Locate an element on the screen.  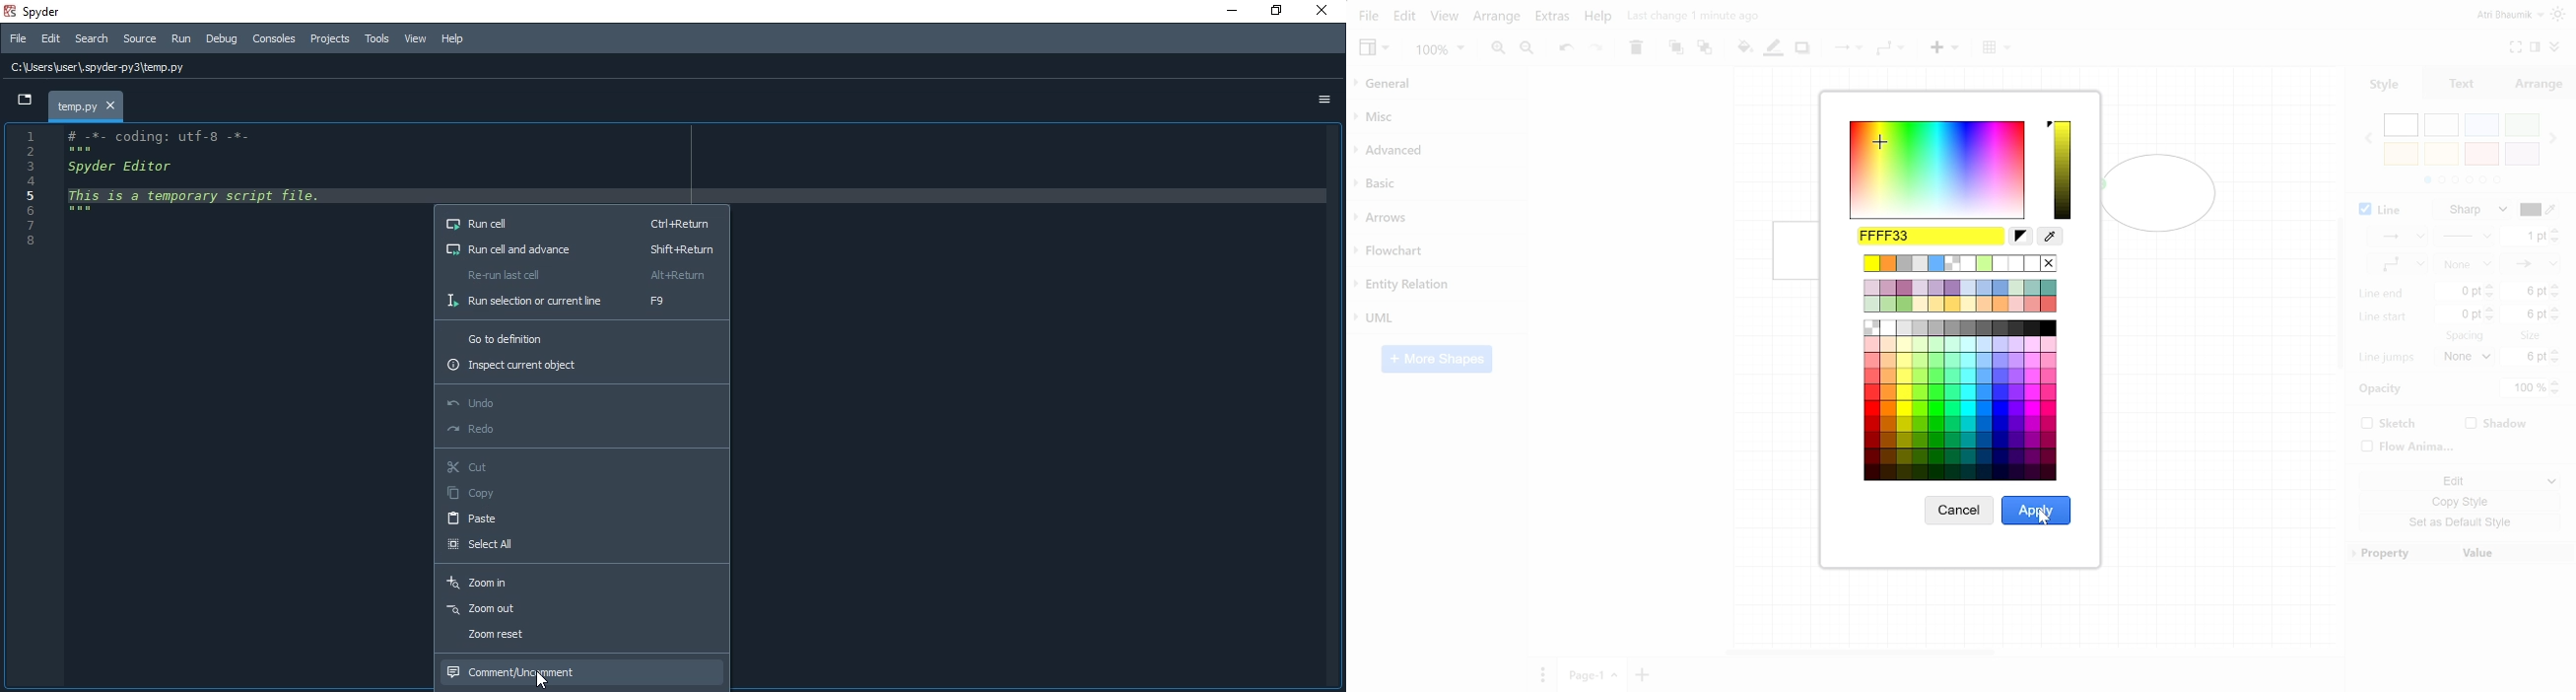
Debug is located at coordinates (221, 39).